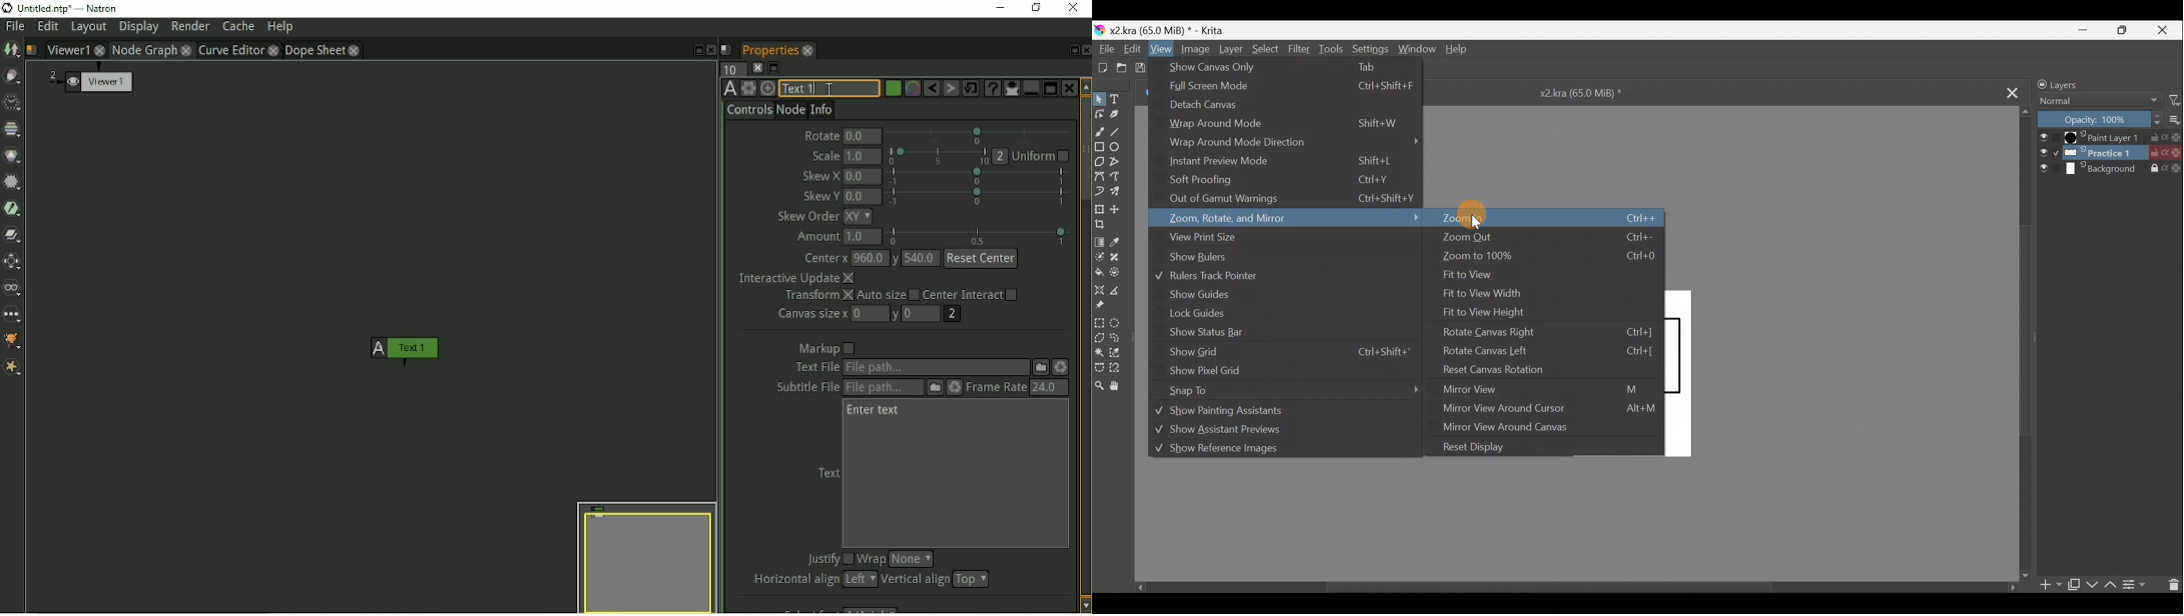 The width and height of the screenshot is (2184, 616). Describe the element at coordinates (1277, 371) in the screenshot. I see `Show pixel grid` at that location.